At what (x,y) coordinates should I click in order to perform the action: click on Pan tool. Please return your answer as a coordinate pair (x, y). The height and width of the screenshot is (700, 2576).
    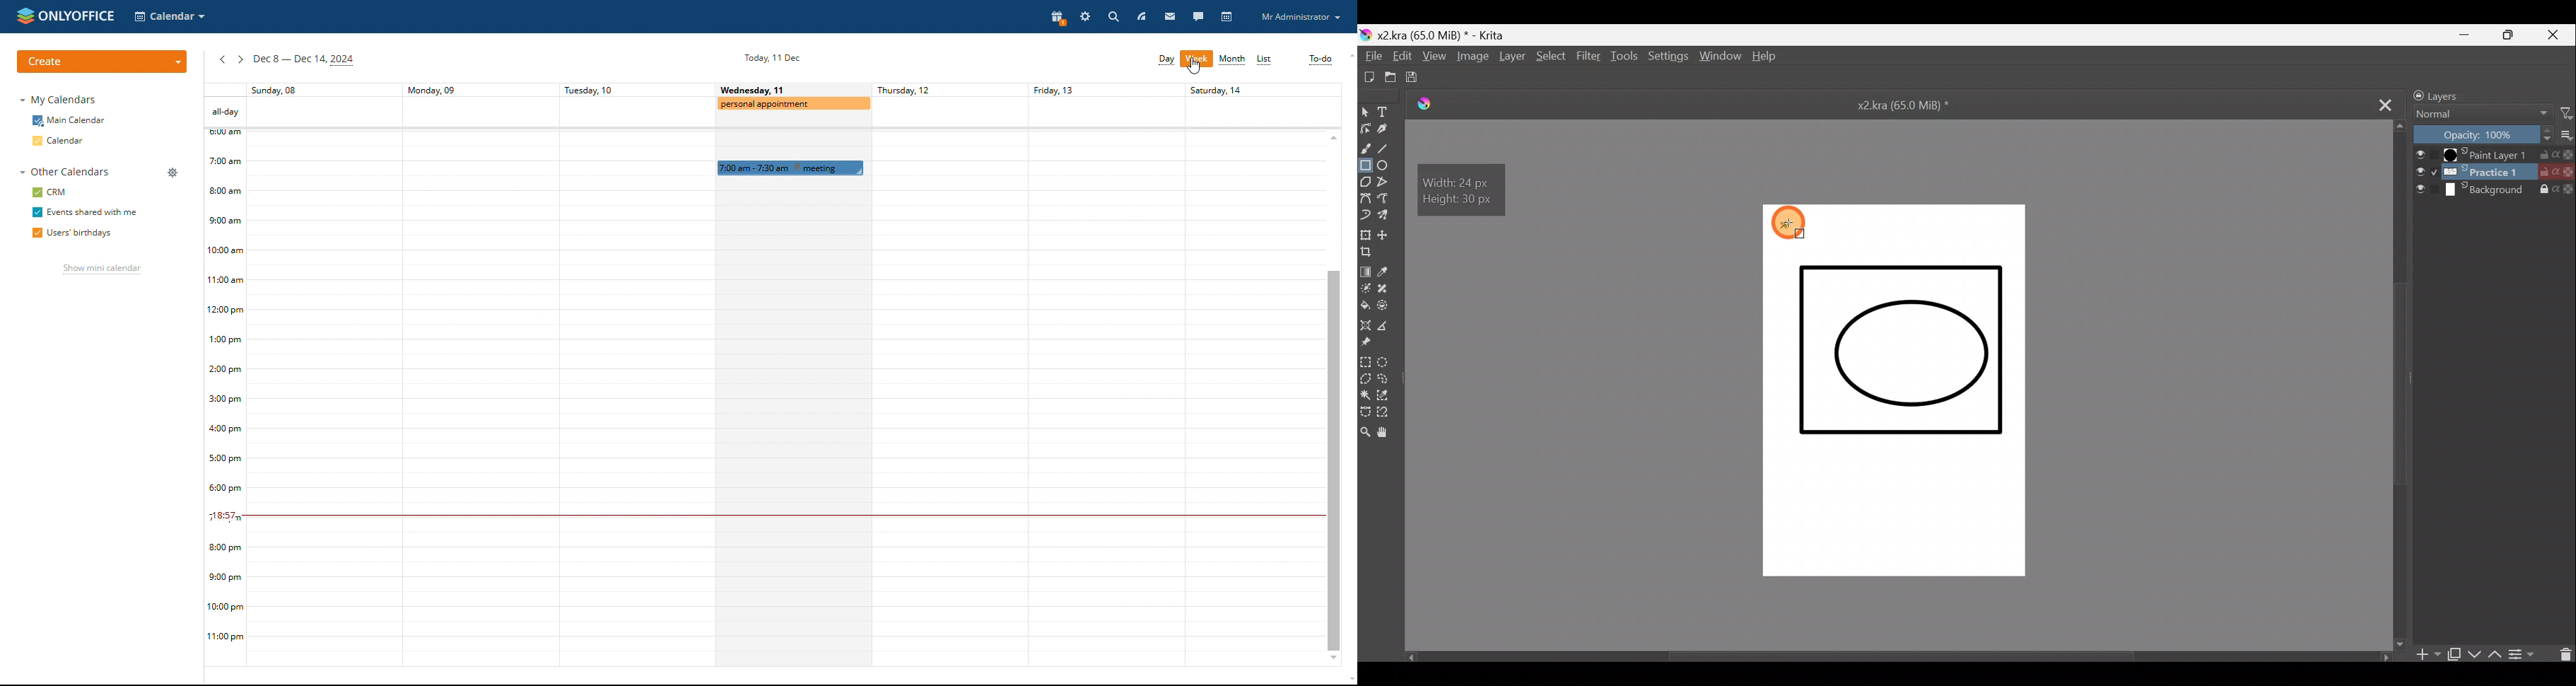
    Looking at the image, I should click on (1387, 431).